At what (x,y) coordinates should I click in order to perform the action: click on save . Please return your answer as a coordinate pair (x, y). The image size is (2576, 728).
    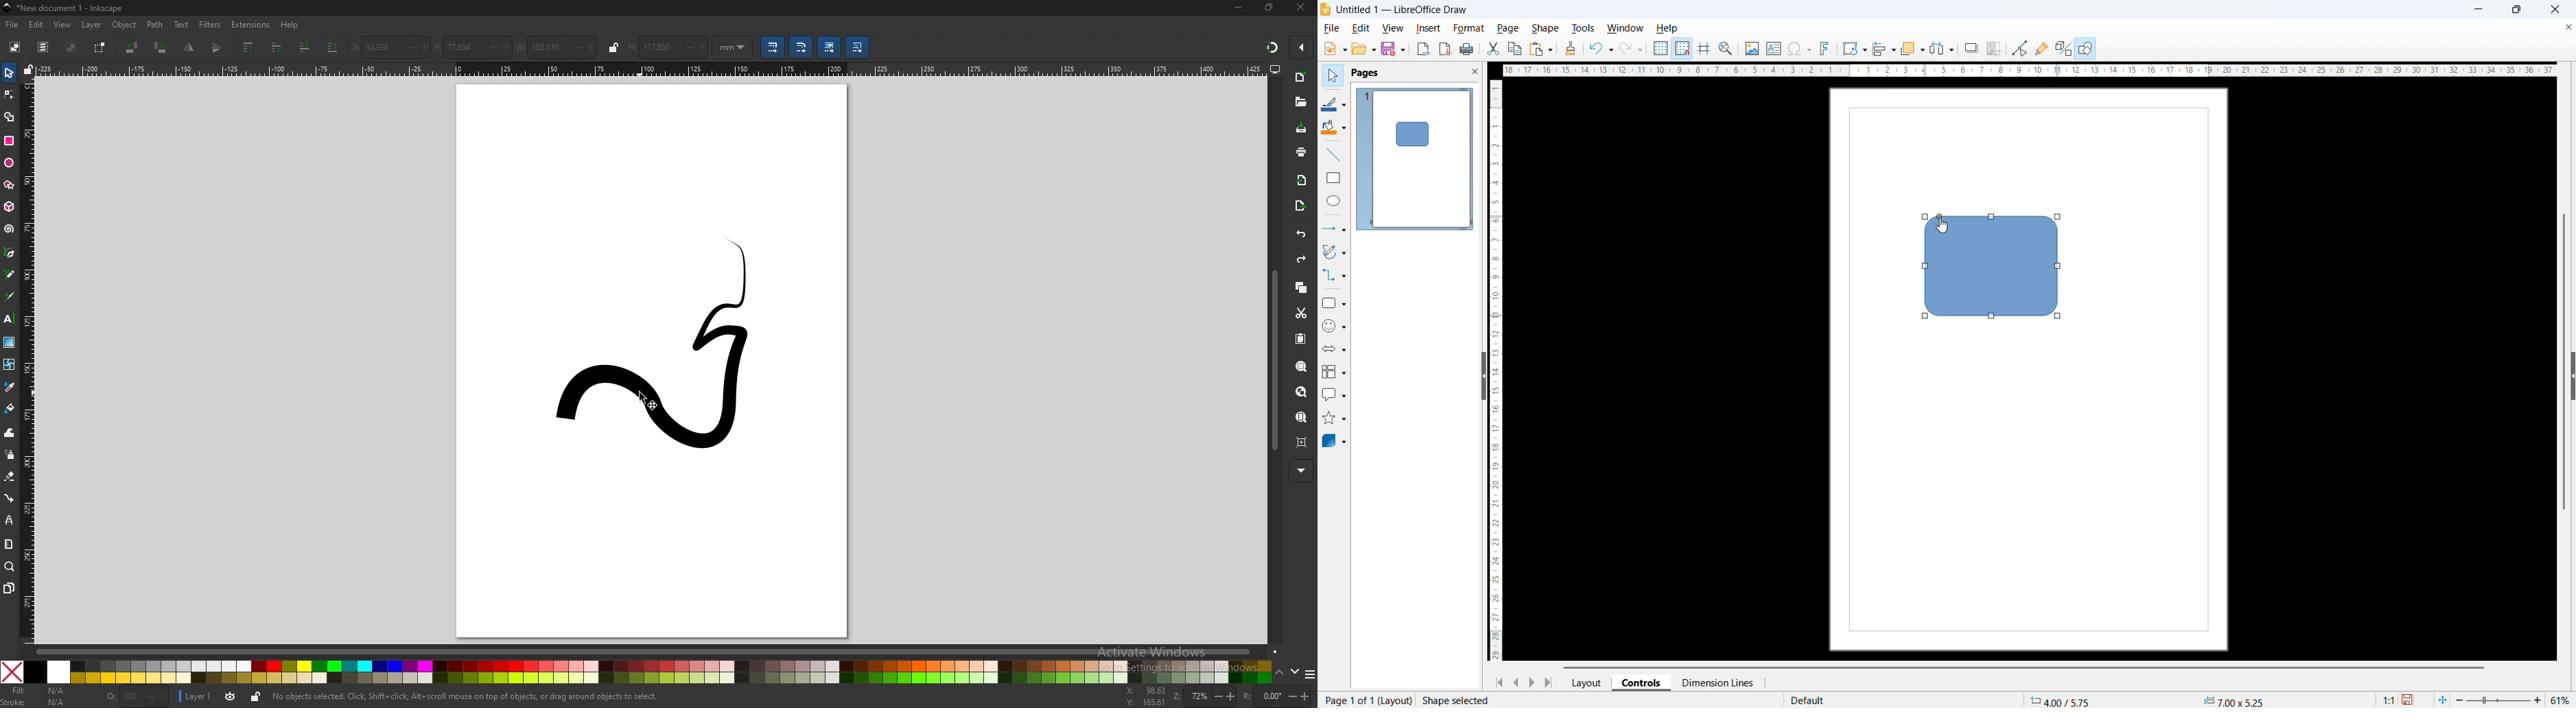
    Looking at the image, I should click on (2409, 699).